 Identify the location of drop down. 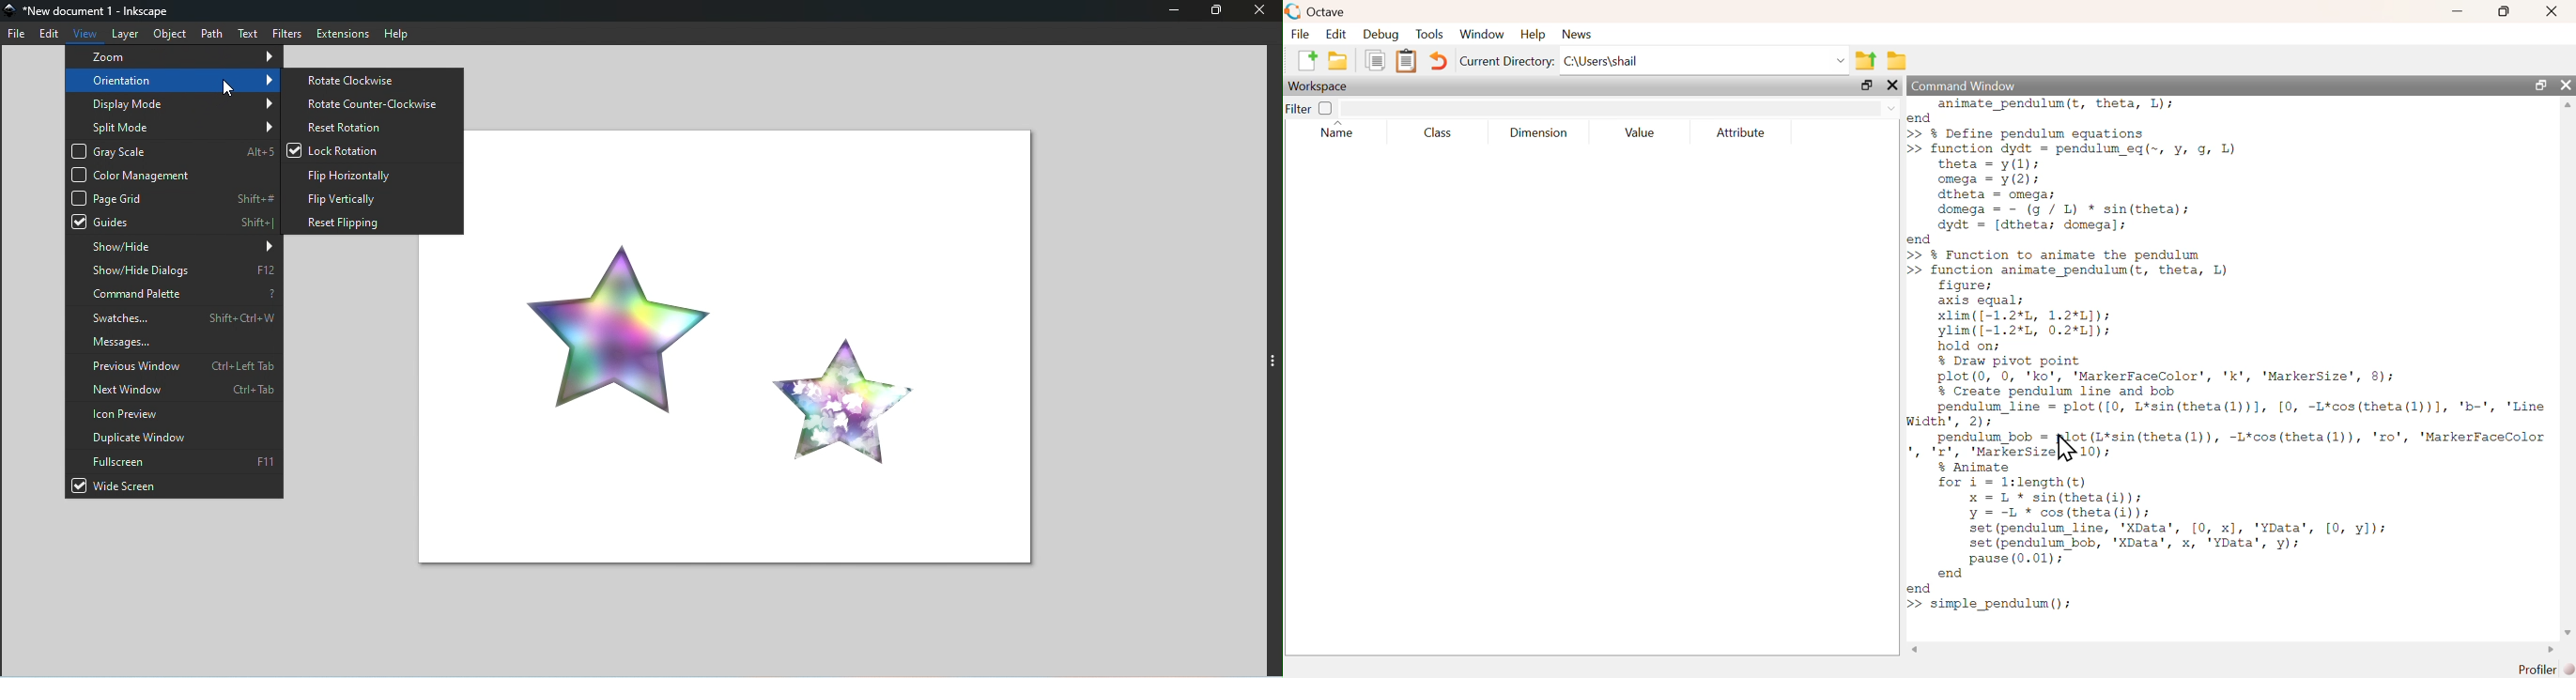
(1891, 107).